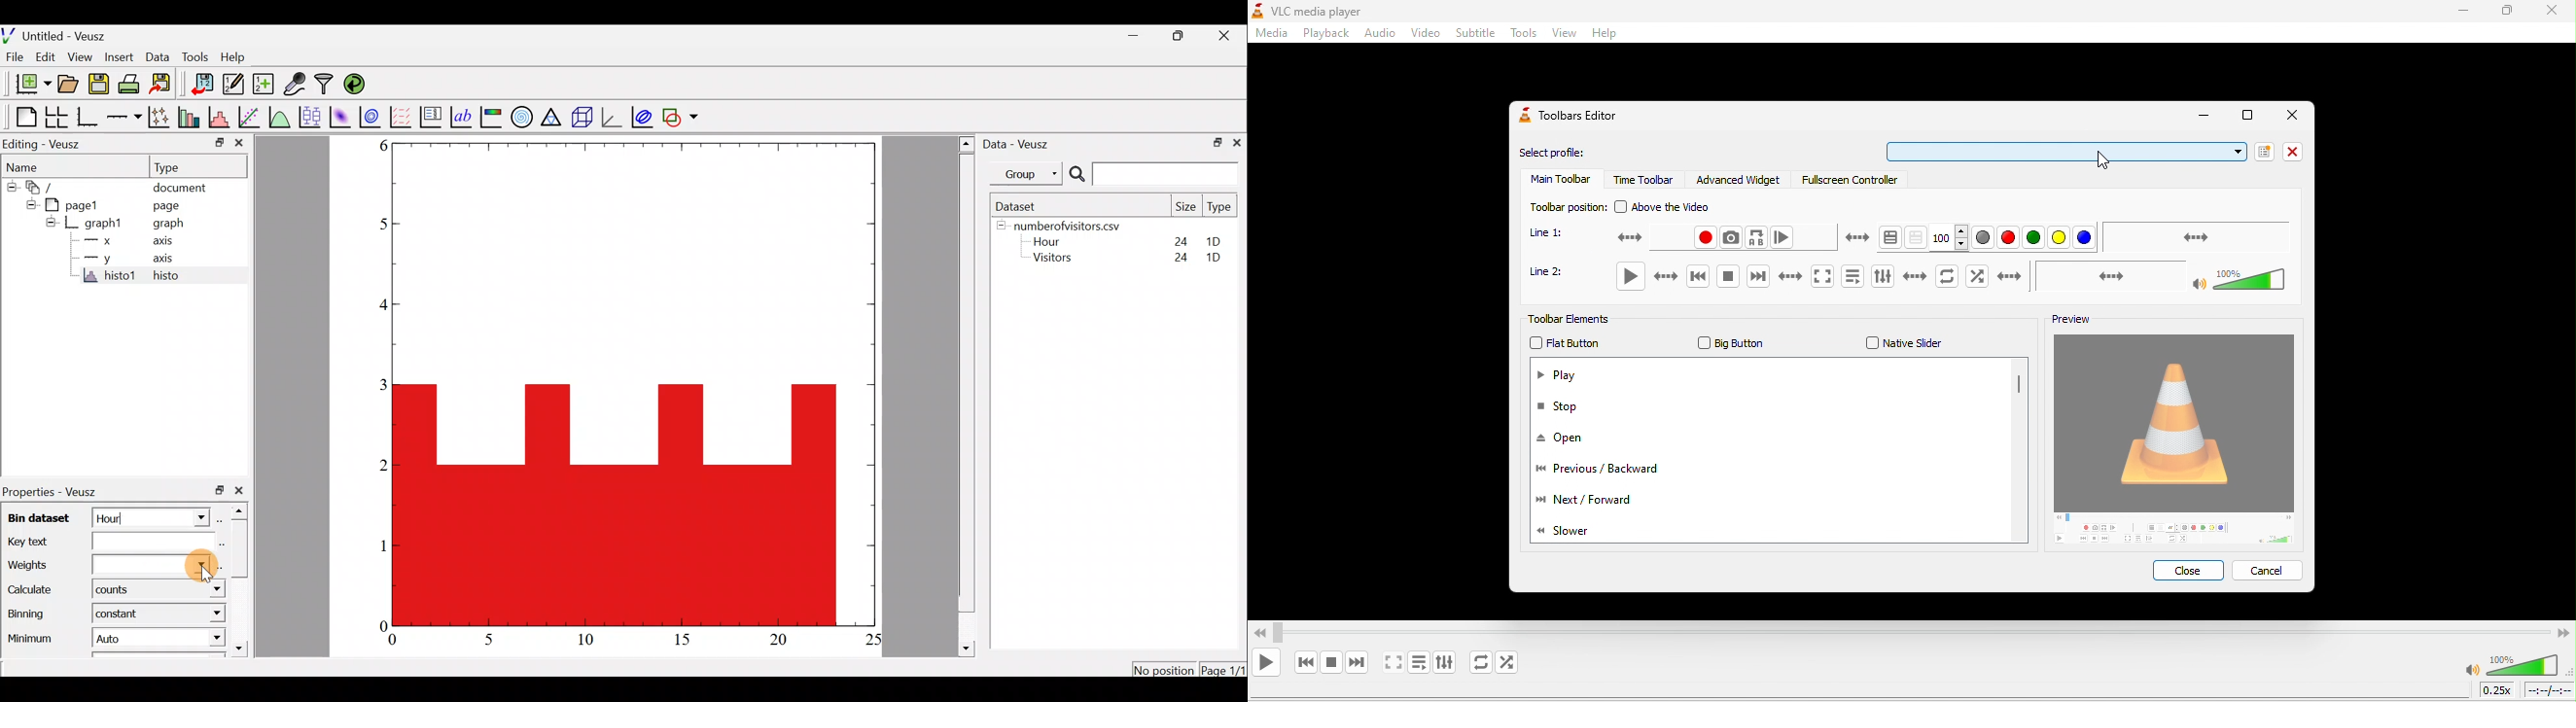 This screenshot has width=2576, height=728. What do you see at coordinates (373, 545) in the screenshot?
I see `1` at bounding box center [373, 545].